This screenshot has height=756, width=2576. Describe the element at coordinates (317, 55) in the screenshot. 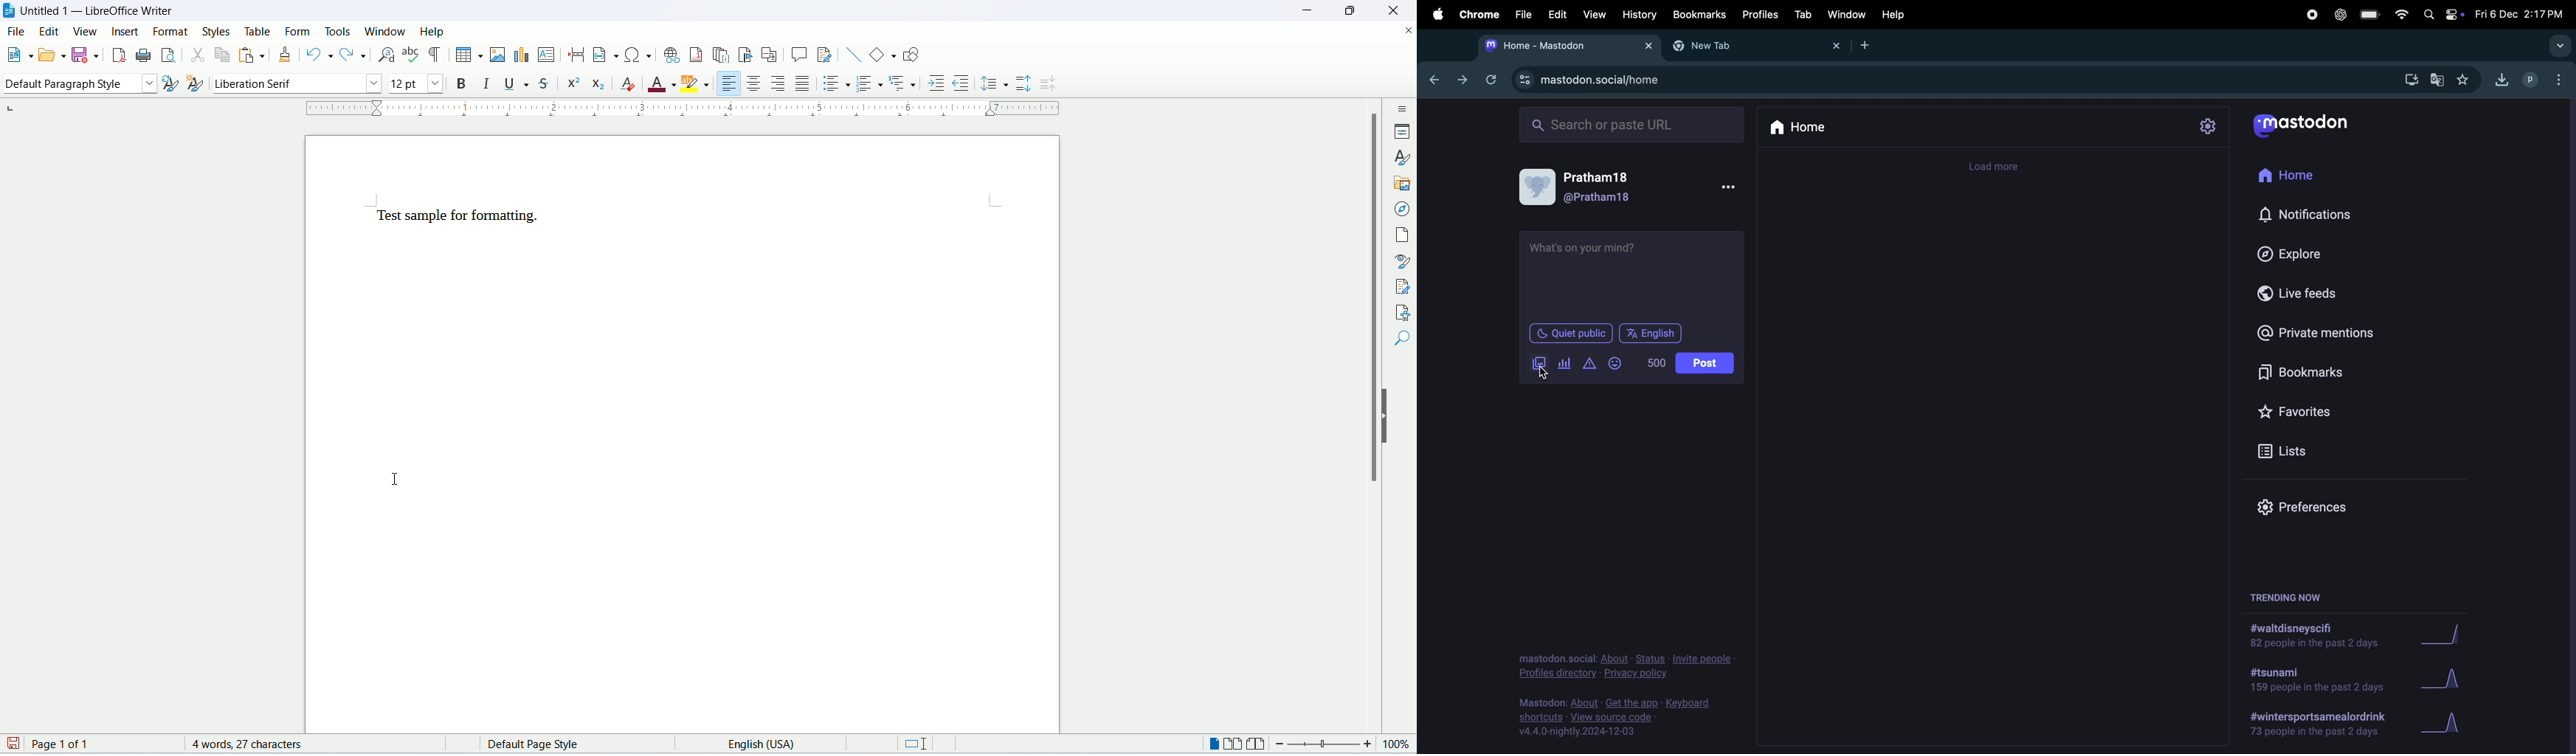

I see `undo` at that location.